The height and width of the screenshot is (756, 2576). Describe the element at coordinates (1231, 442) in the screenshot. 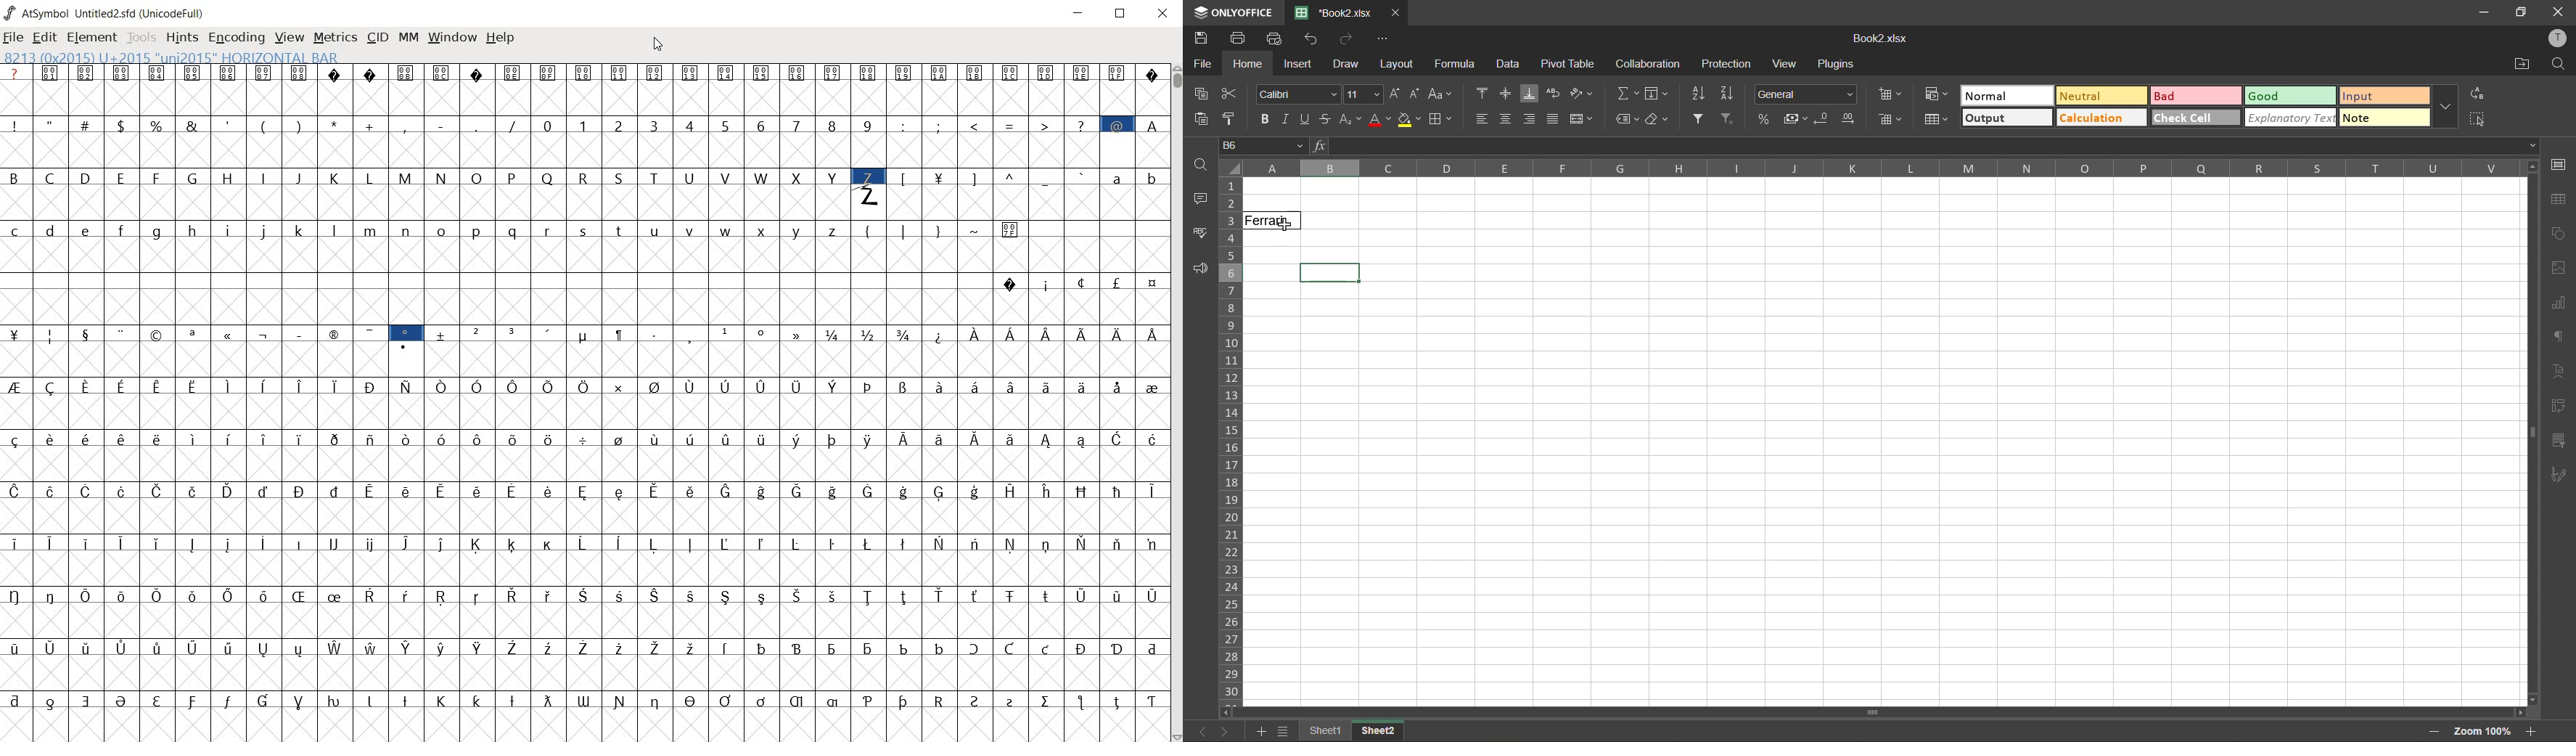

I see `row numbers` at that location.